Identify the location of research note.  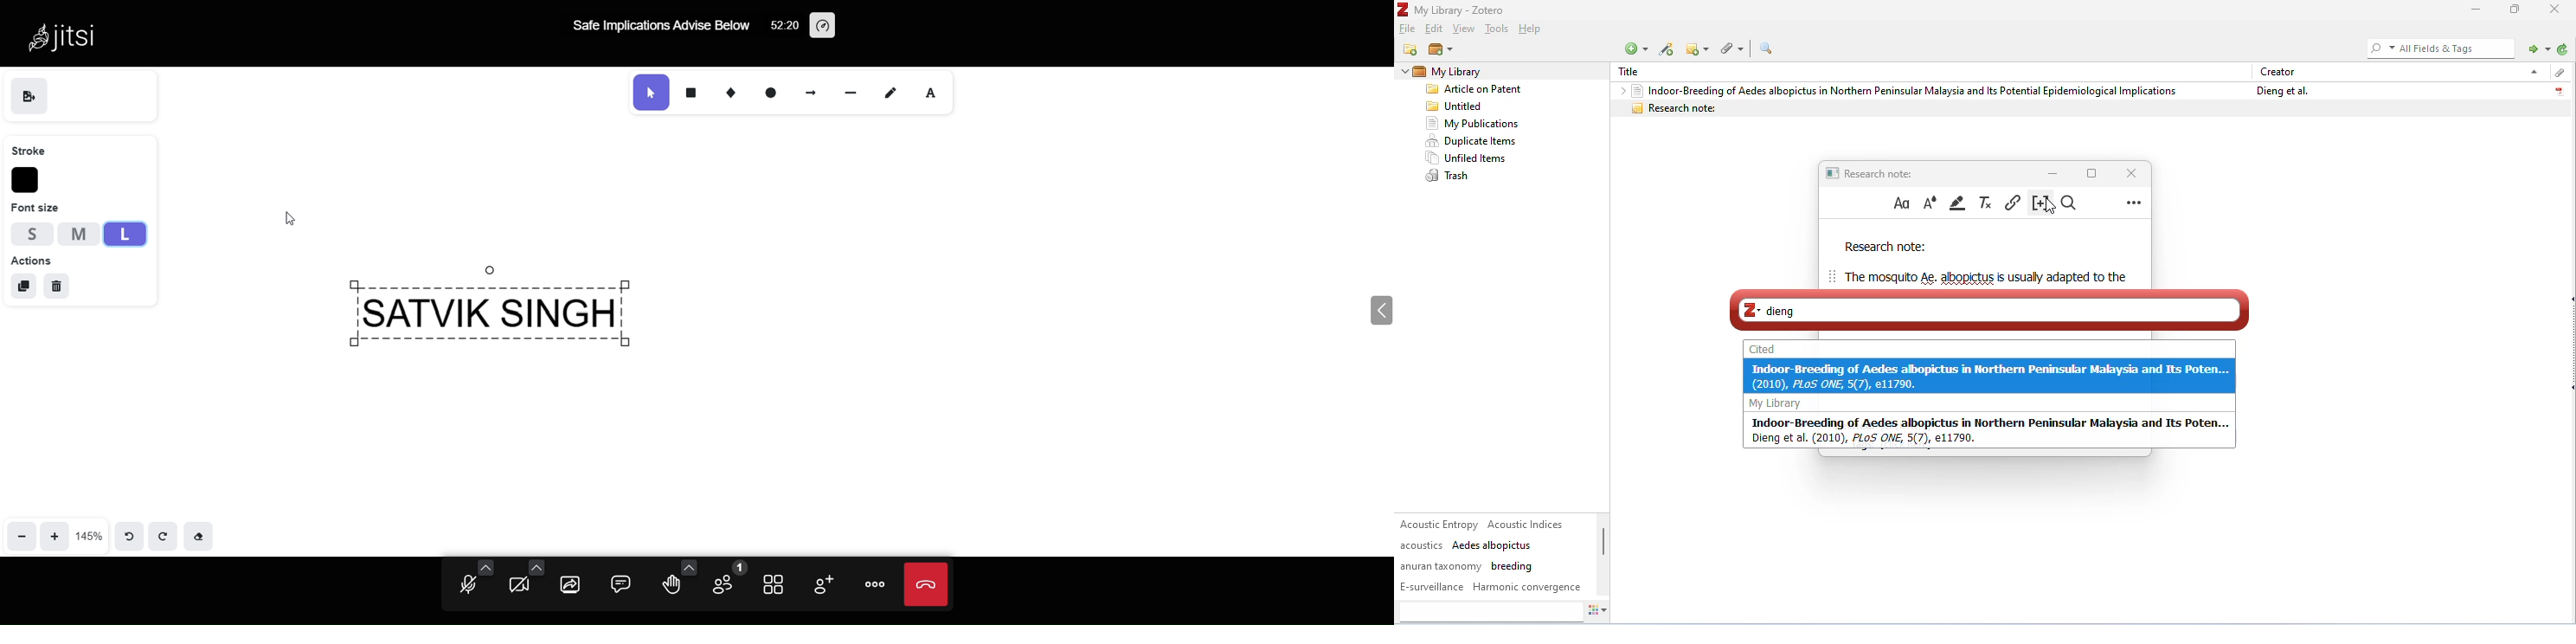
(1873, 172).